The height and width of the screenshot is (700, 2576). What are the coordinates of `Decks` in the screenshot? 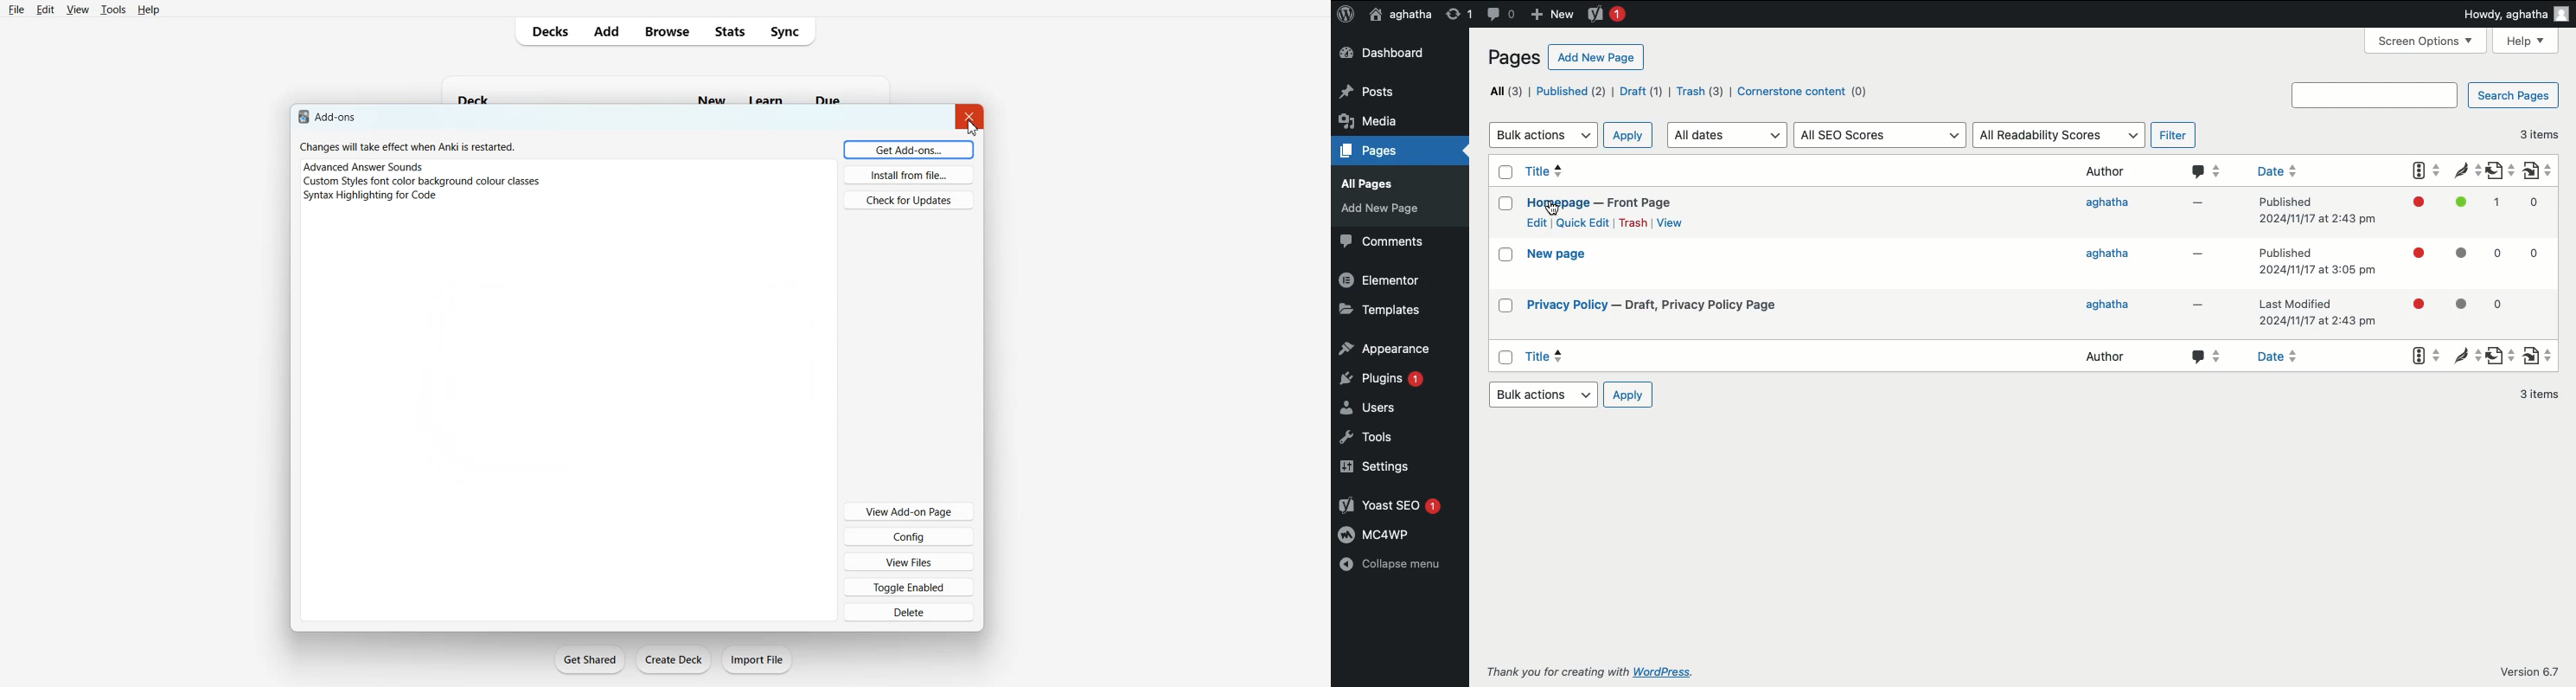 It's located at (544, 31).